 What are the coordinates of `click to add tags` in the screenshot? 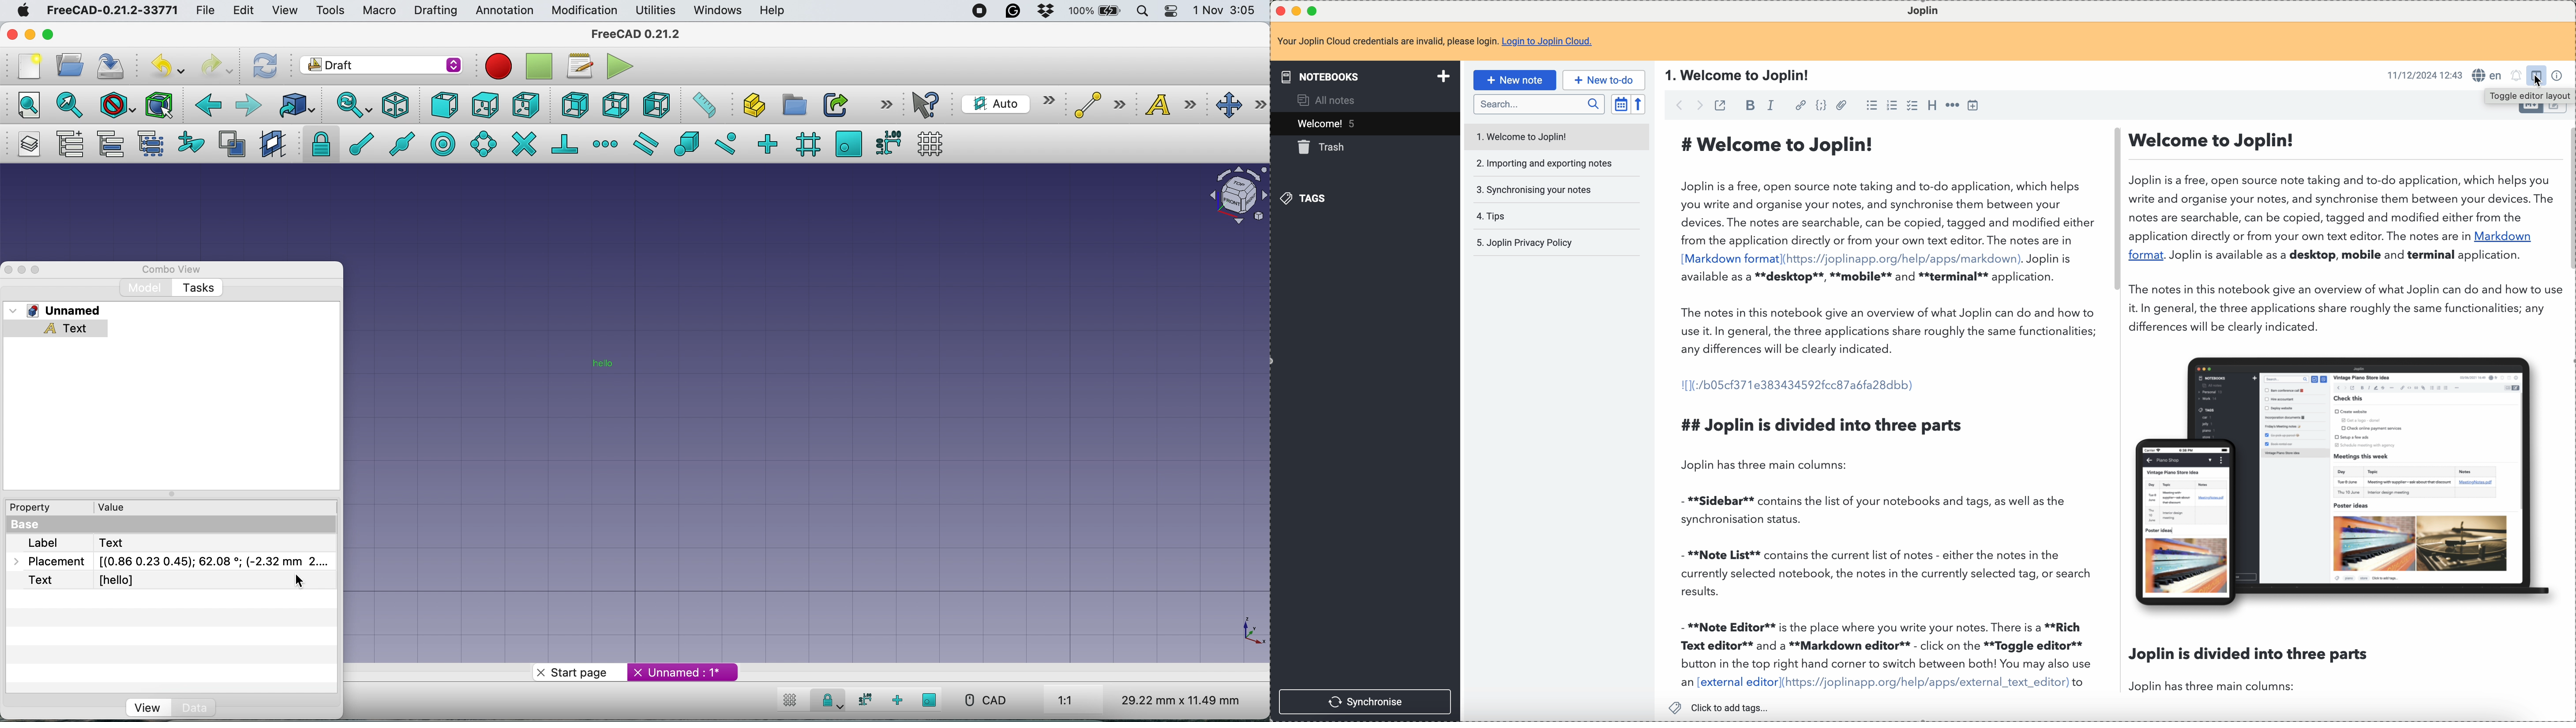 It's located at (1722, 708).